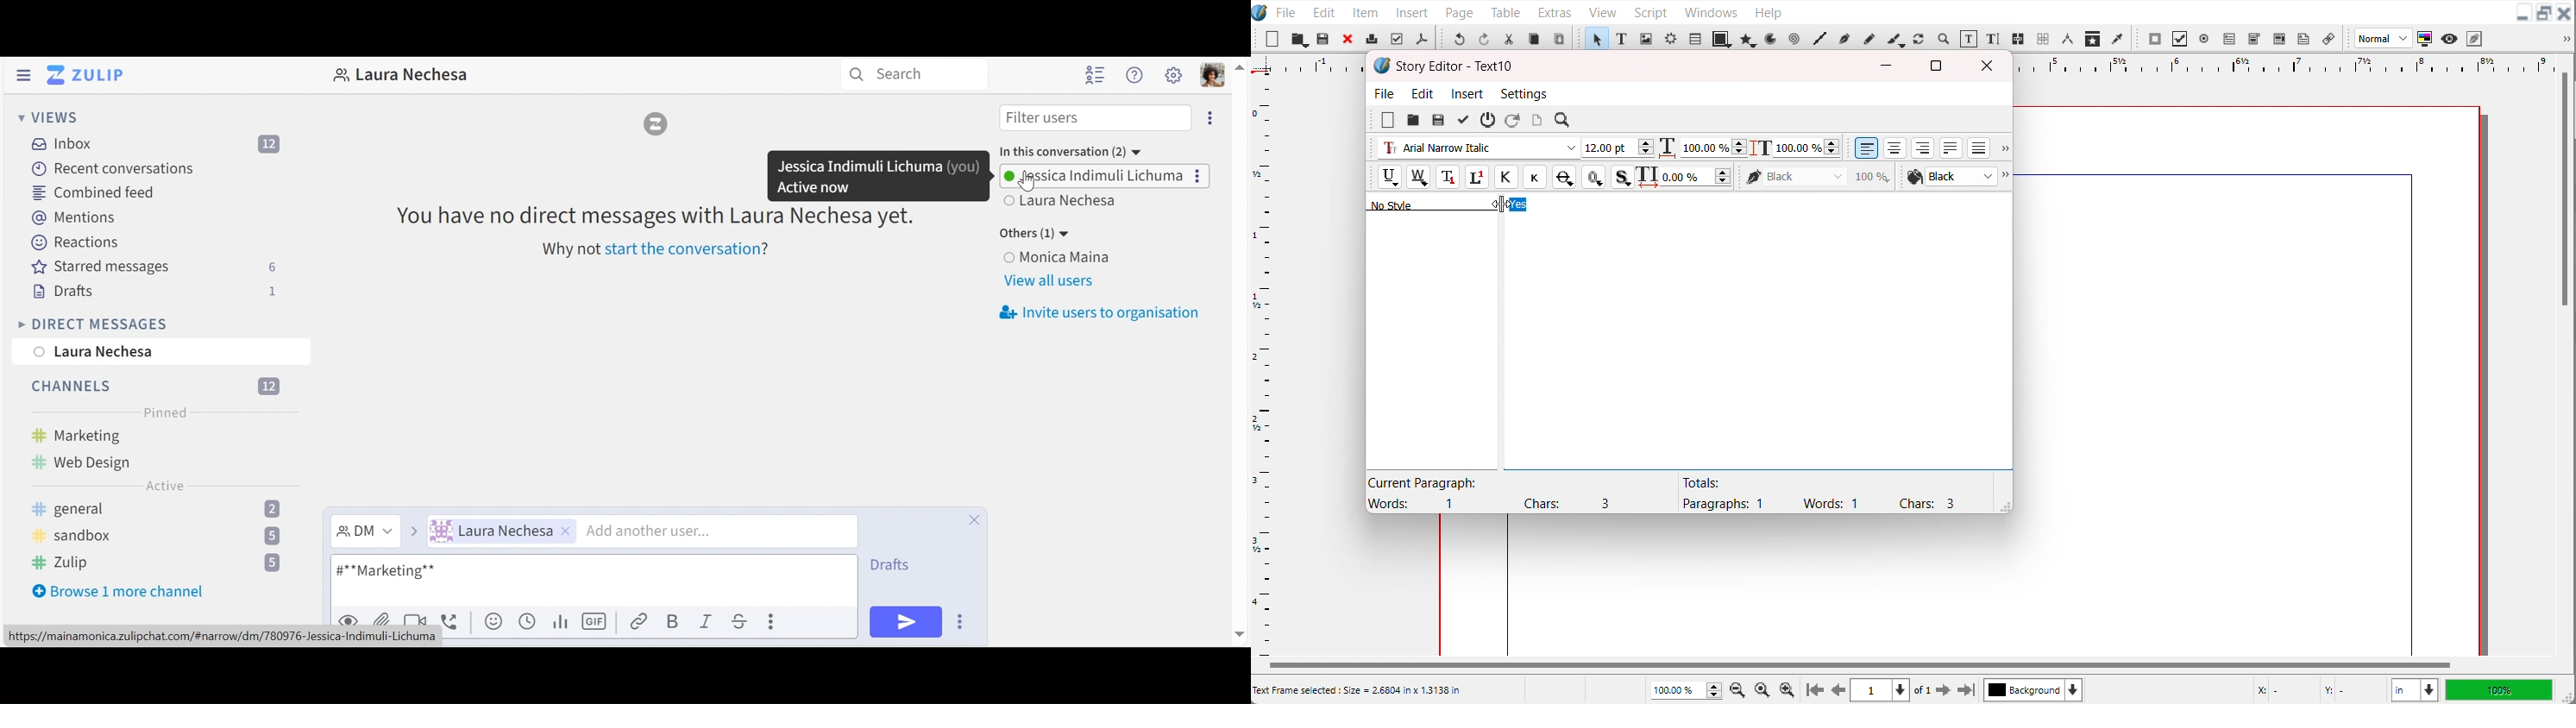  Describe the element at coordinates (1272, 39) in the screenshot. I see `New` at that location.